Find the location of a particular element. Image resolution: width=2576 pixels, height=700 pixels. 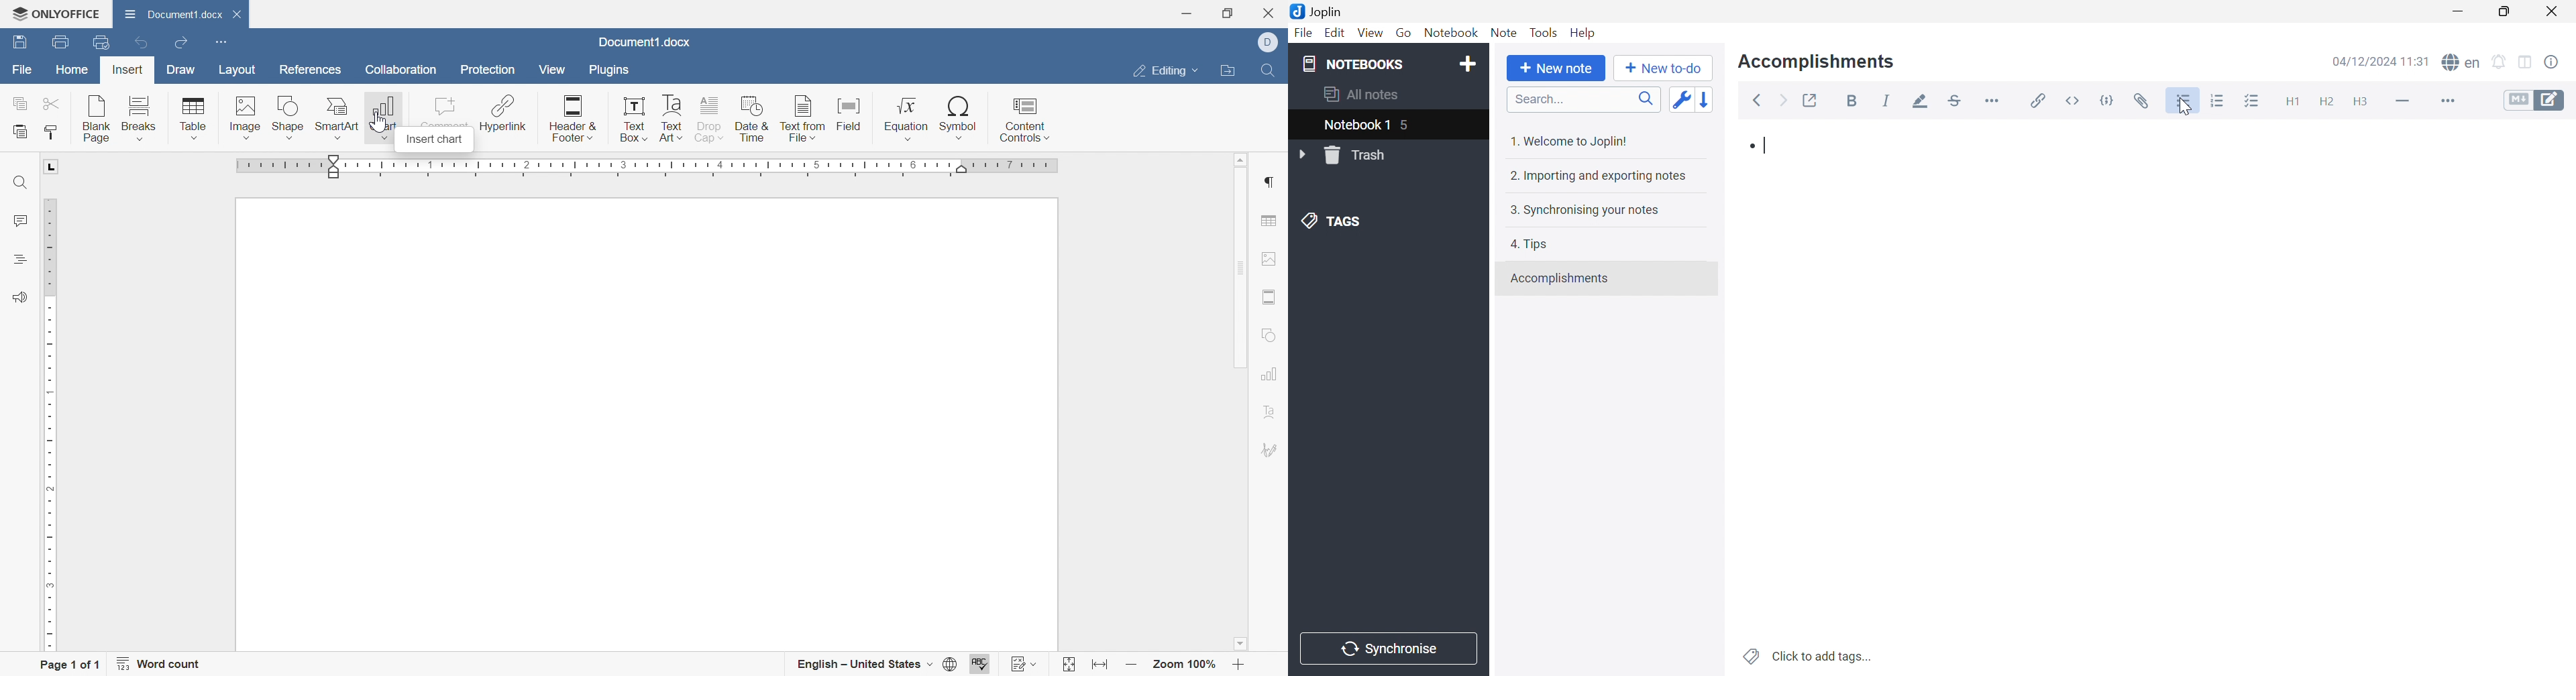

Toggle sort order field is located at coordinates (1679, 99).